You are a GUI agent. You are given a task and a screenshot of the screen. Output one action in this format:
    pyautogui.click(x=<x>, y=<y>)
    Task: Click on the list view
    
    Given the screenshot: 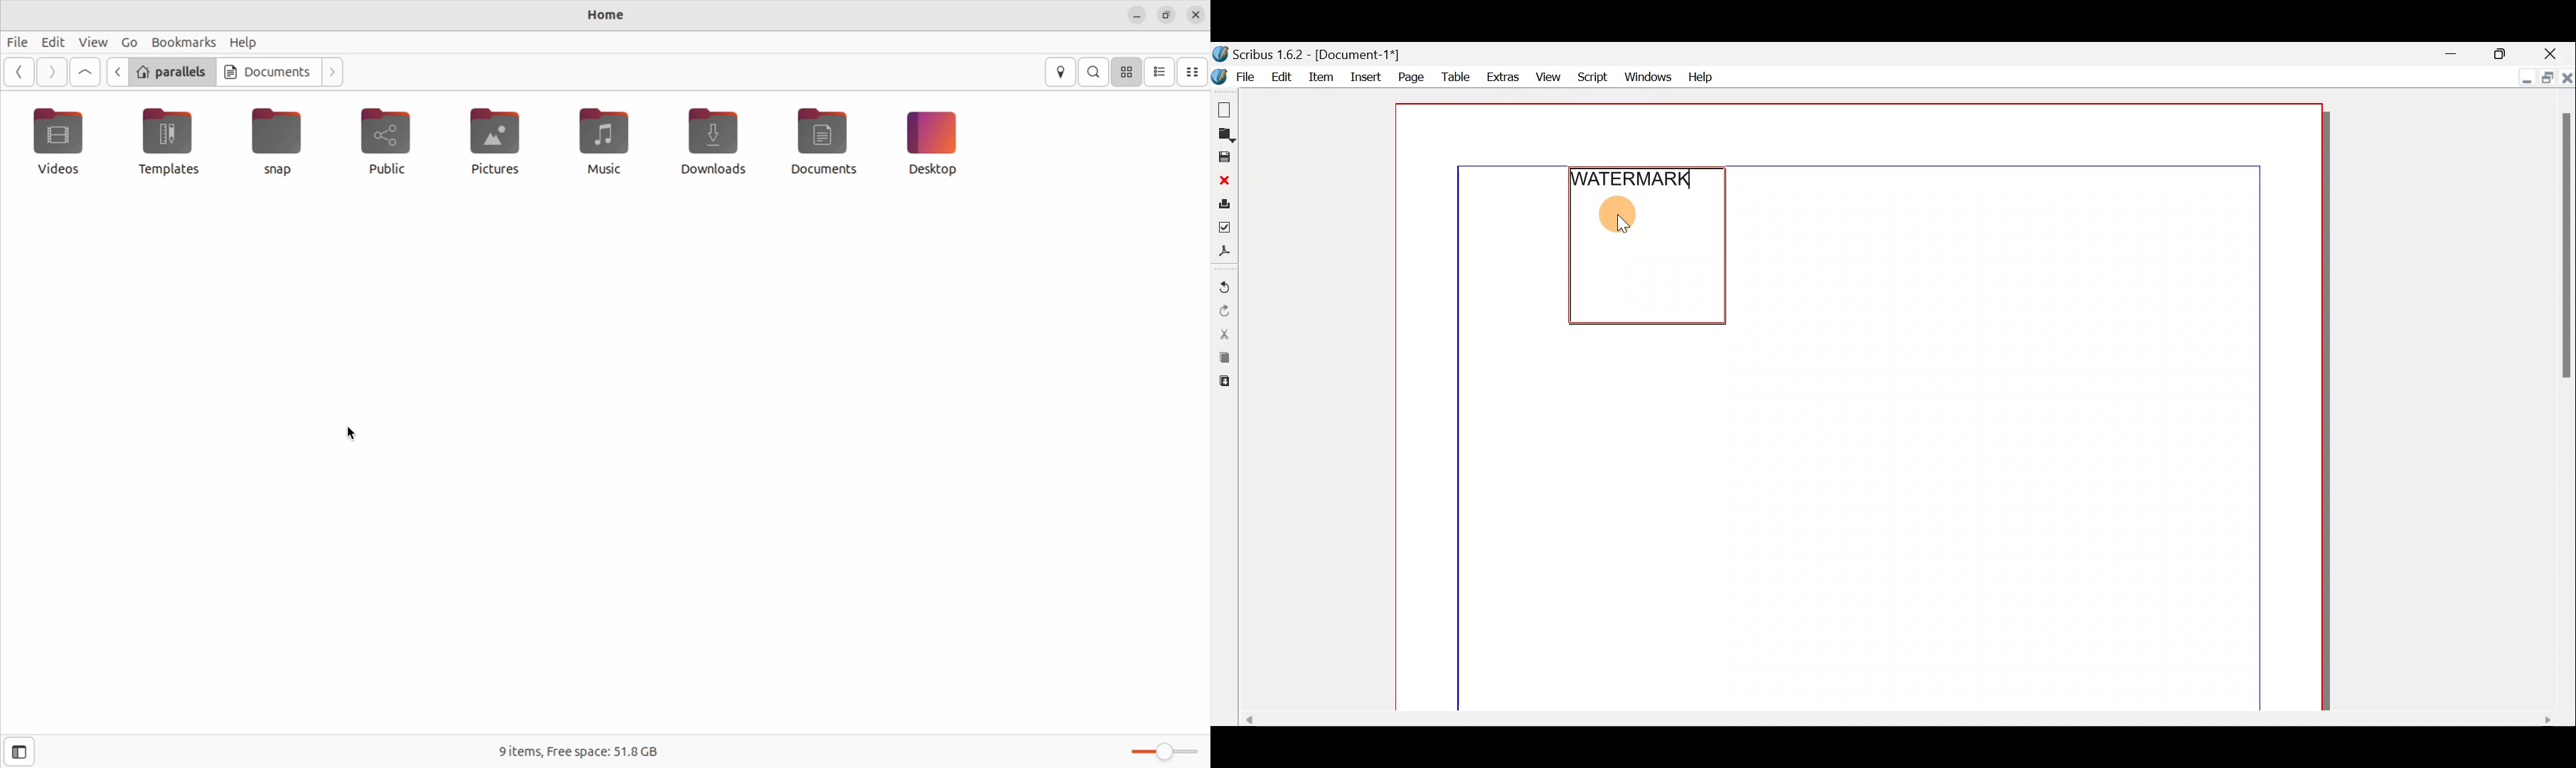 What is the action you would take?
    pyautogui.click(x=1160, y=72)
    